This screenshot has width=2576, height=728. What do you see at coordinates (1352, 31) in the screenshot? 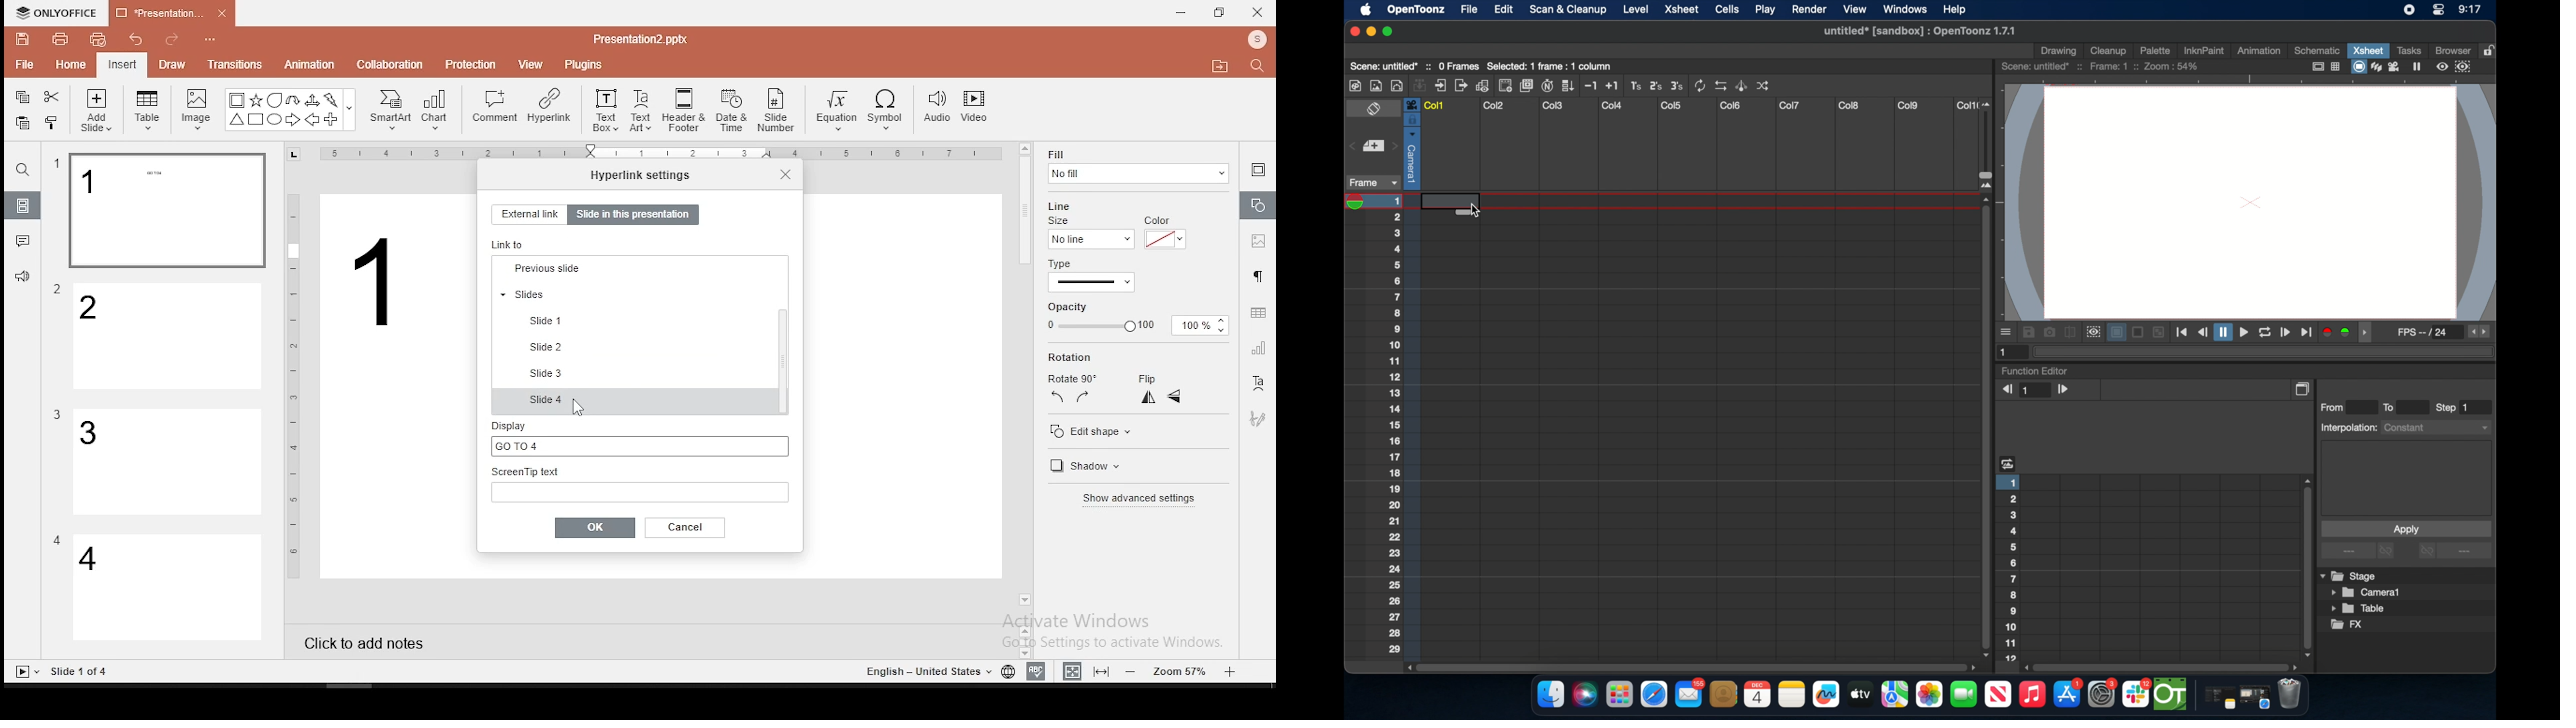
I see `close` at bounding box center [1352, 31].